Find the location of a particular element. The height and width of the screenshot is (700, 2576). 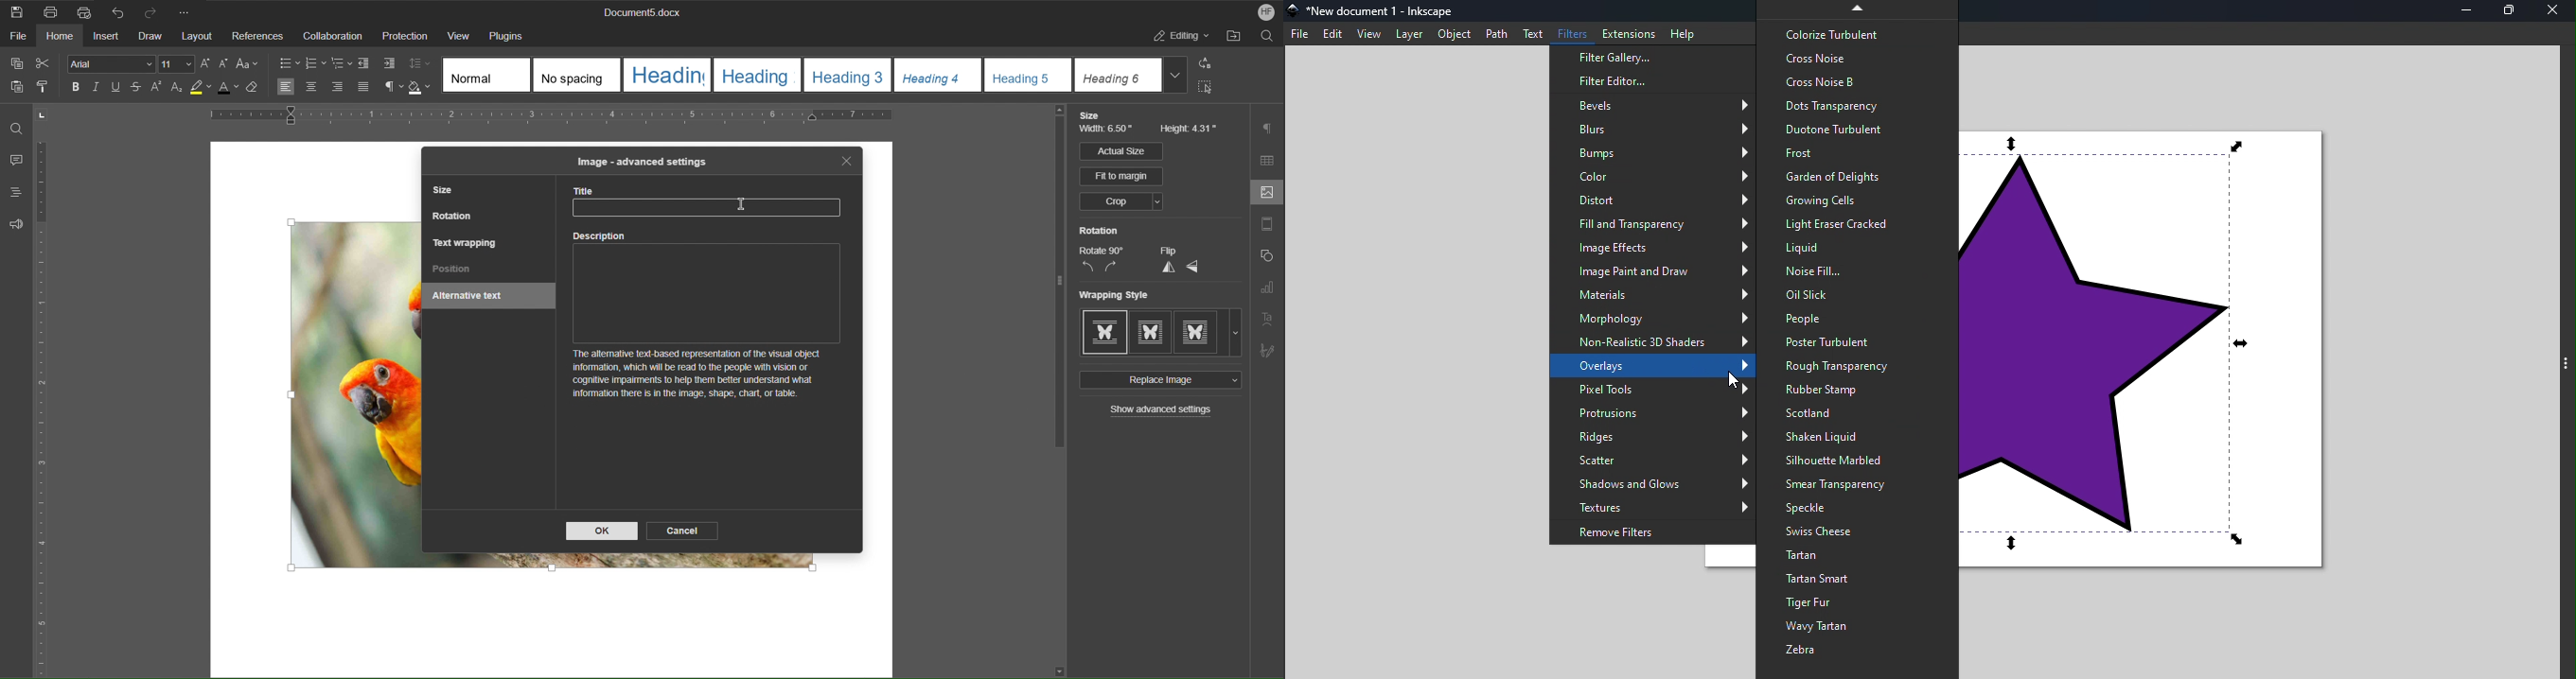

Title is located at coordinates (714, 203).